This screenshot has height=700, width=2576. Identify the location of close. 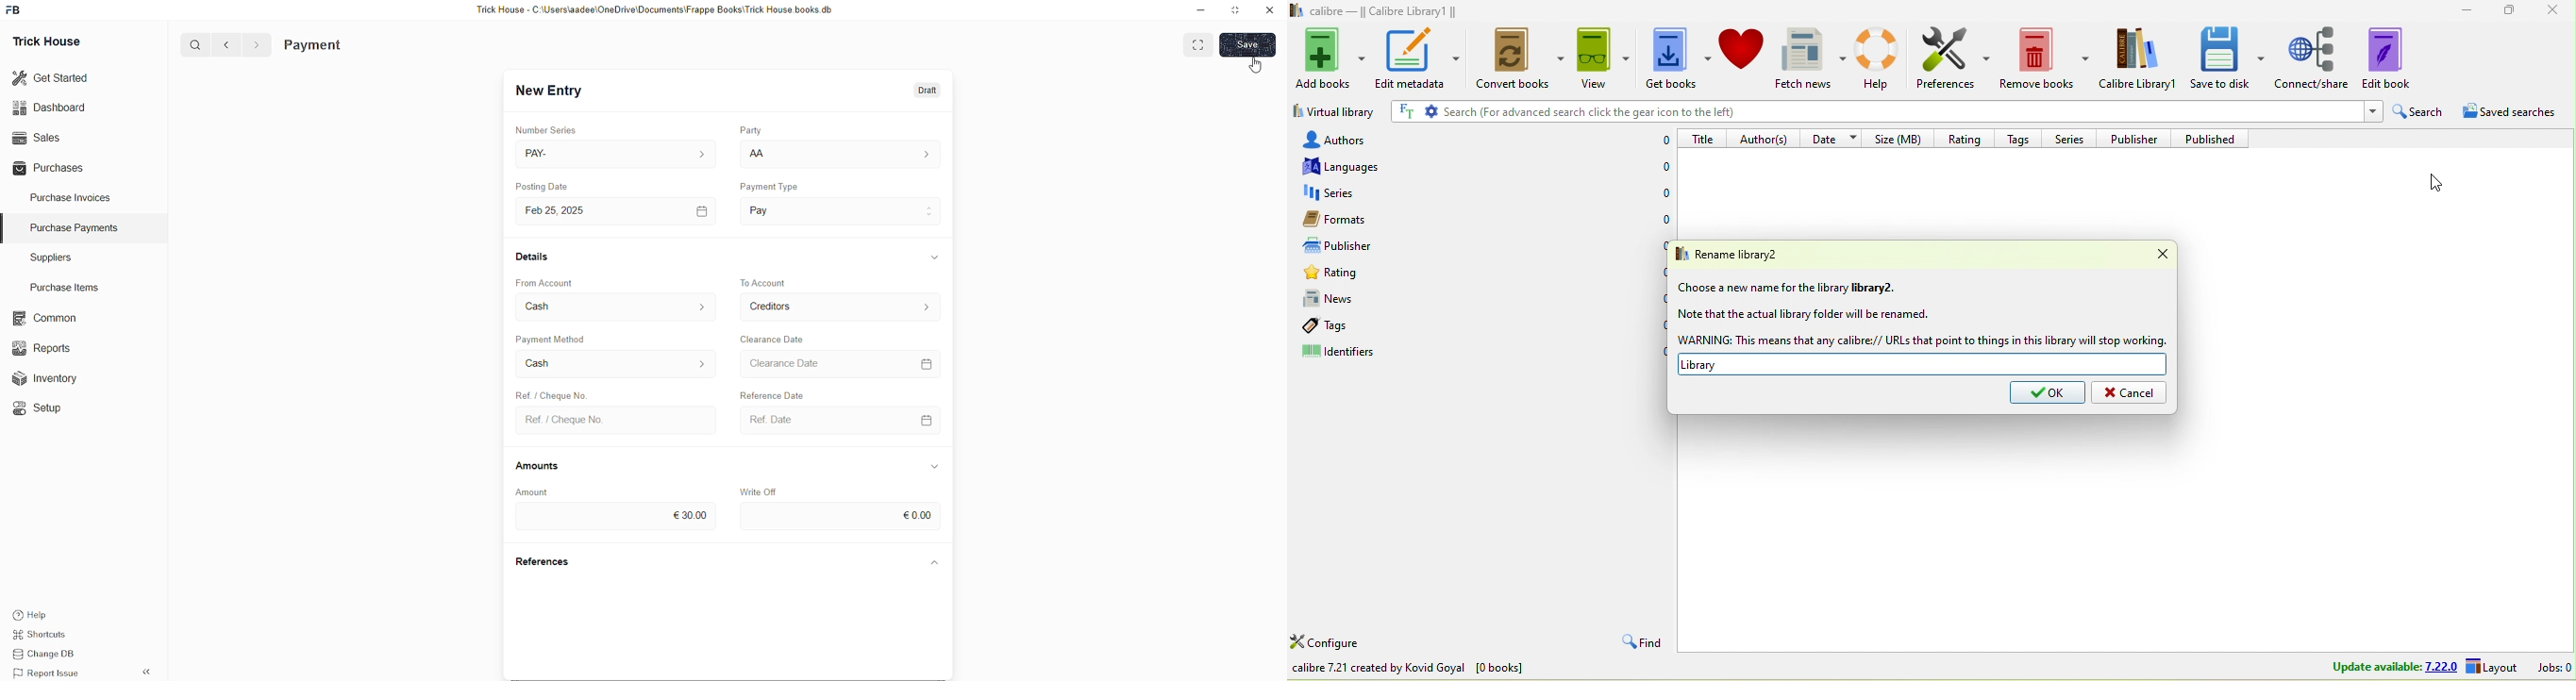
(2151, 255).